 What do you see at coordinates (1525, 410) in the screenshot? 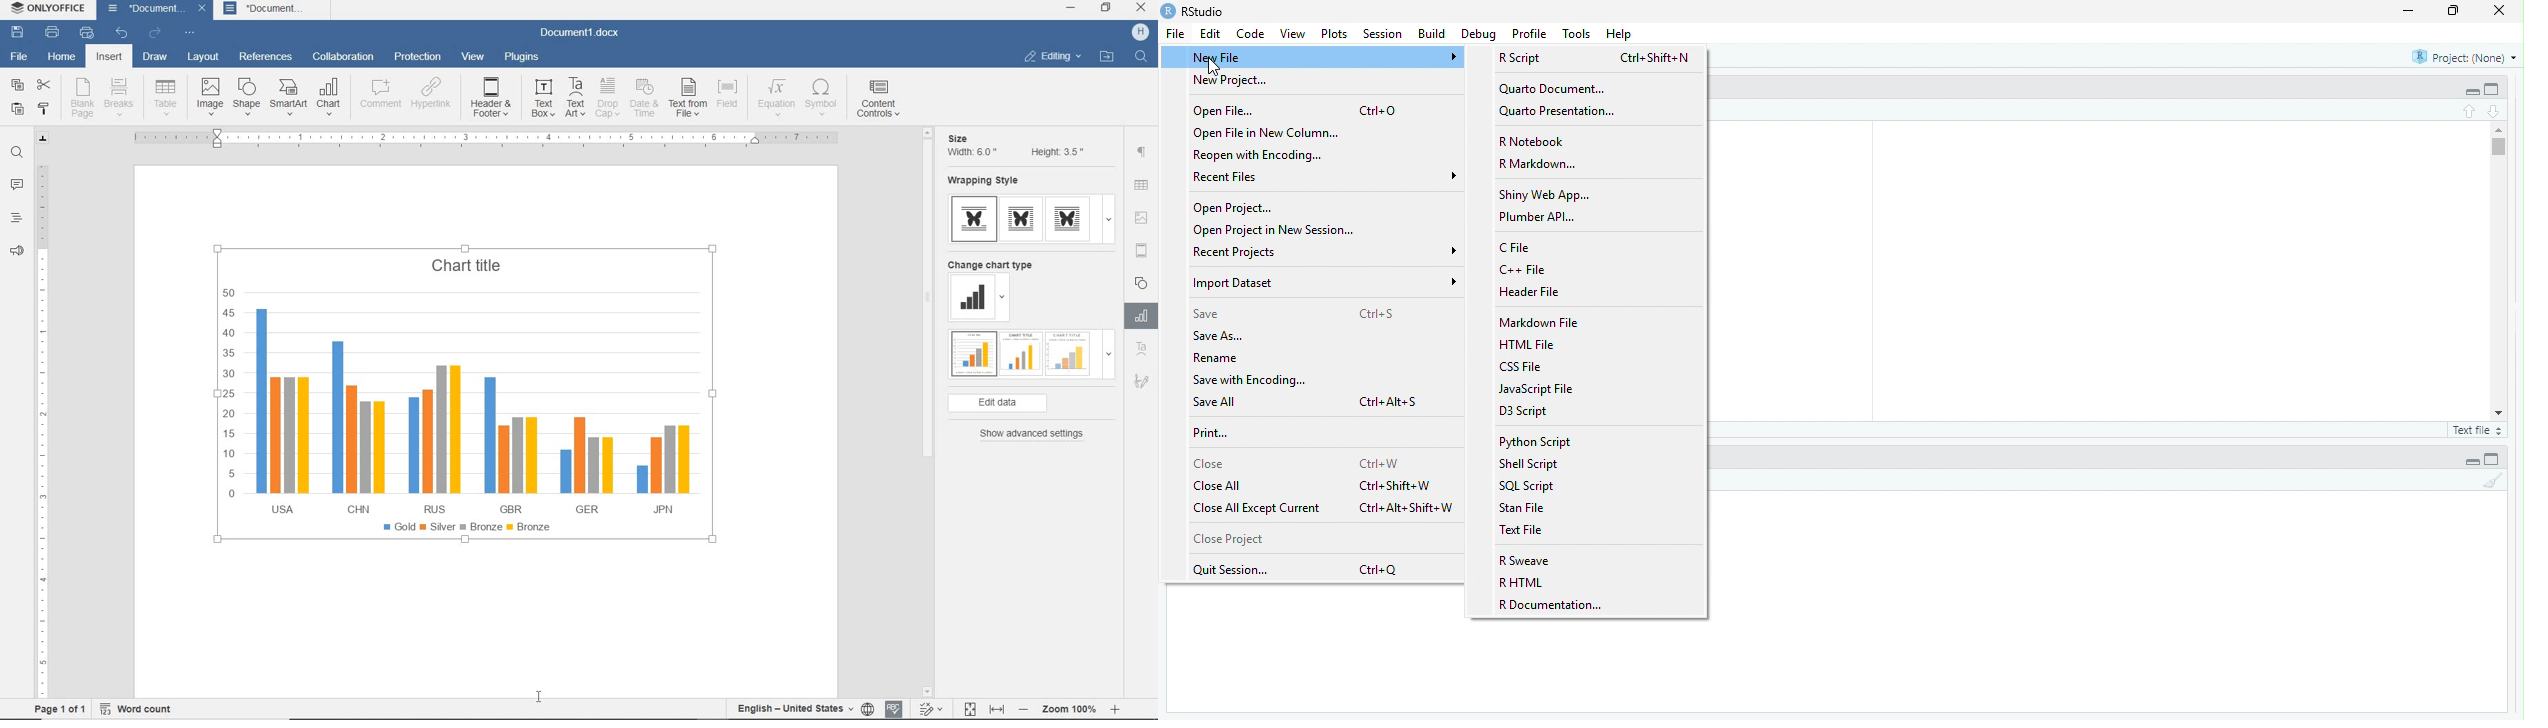
I see `D3 Script` at bounding box center [1525, 410].